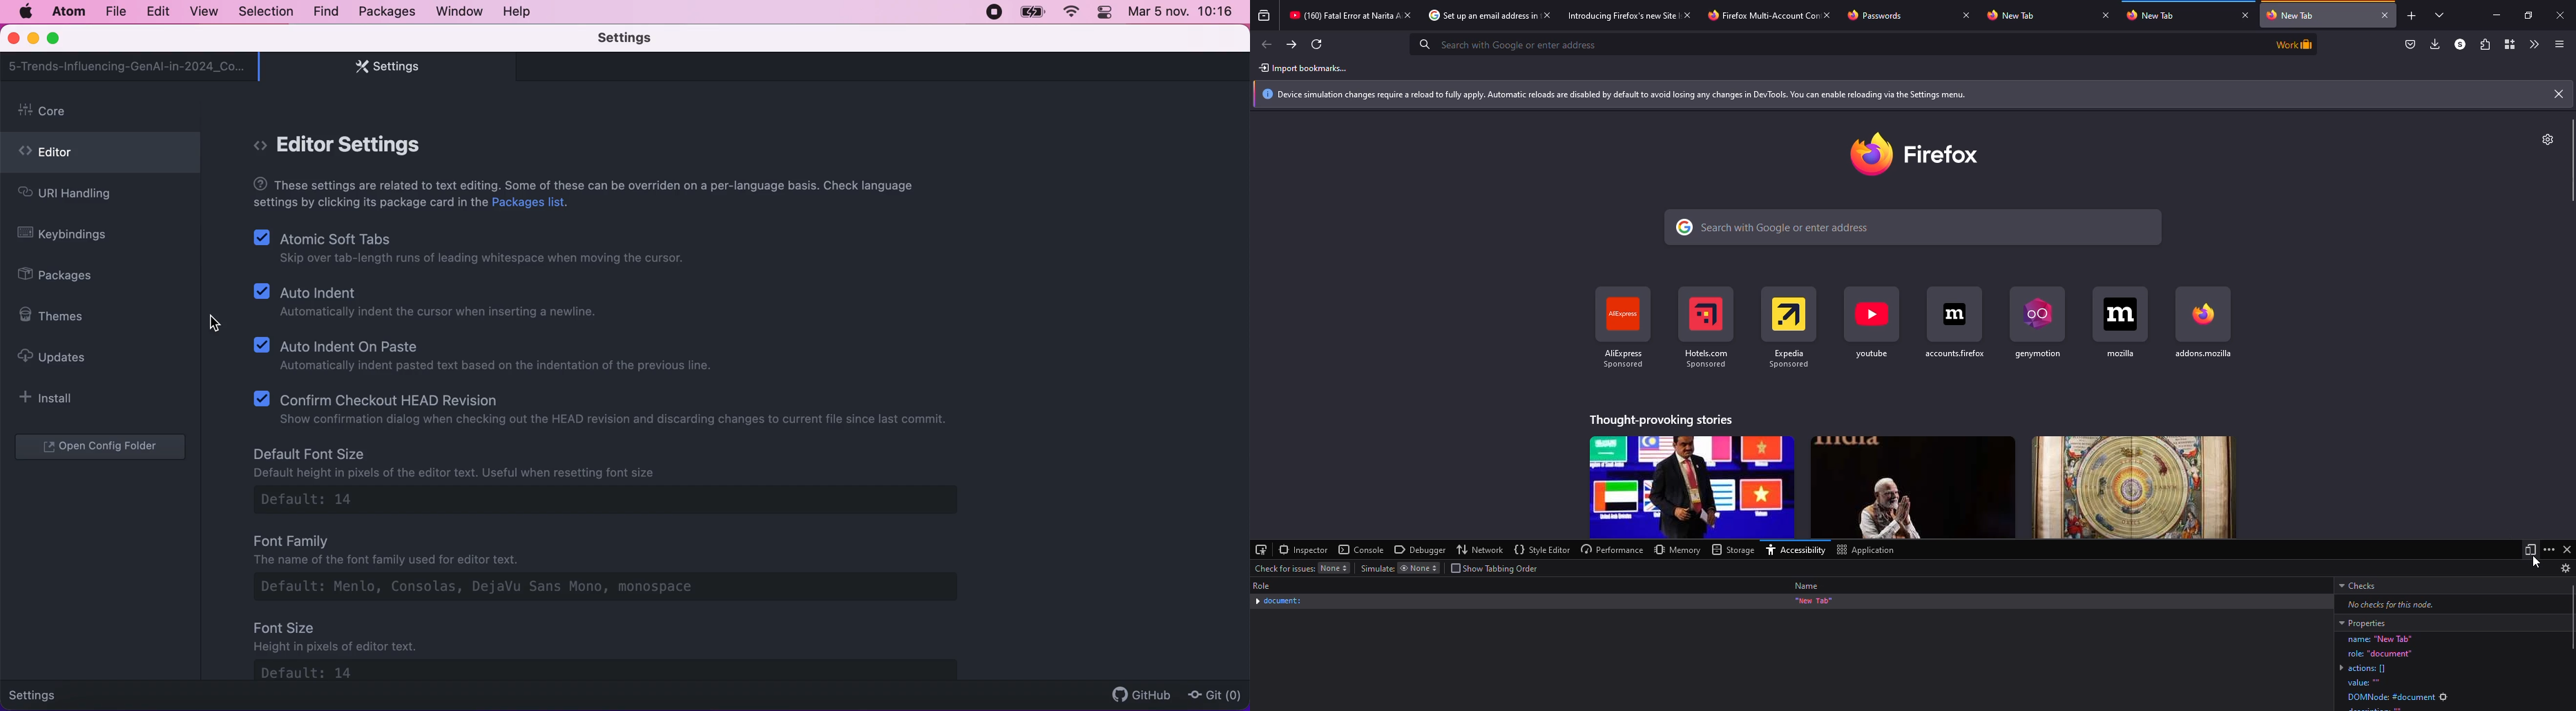 The width and height of the screenshot is (2576, 728). Describe the element at coordinates (1279, 601) in the screenshot. I see `document` at that location.